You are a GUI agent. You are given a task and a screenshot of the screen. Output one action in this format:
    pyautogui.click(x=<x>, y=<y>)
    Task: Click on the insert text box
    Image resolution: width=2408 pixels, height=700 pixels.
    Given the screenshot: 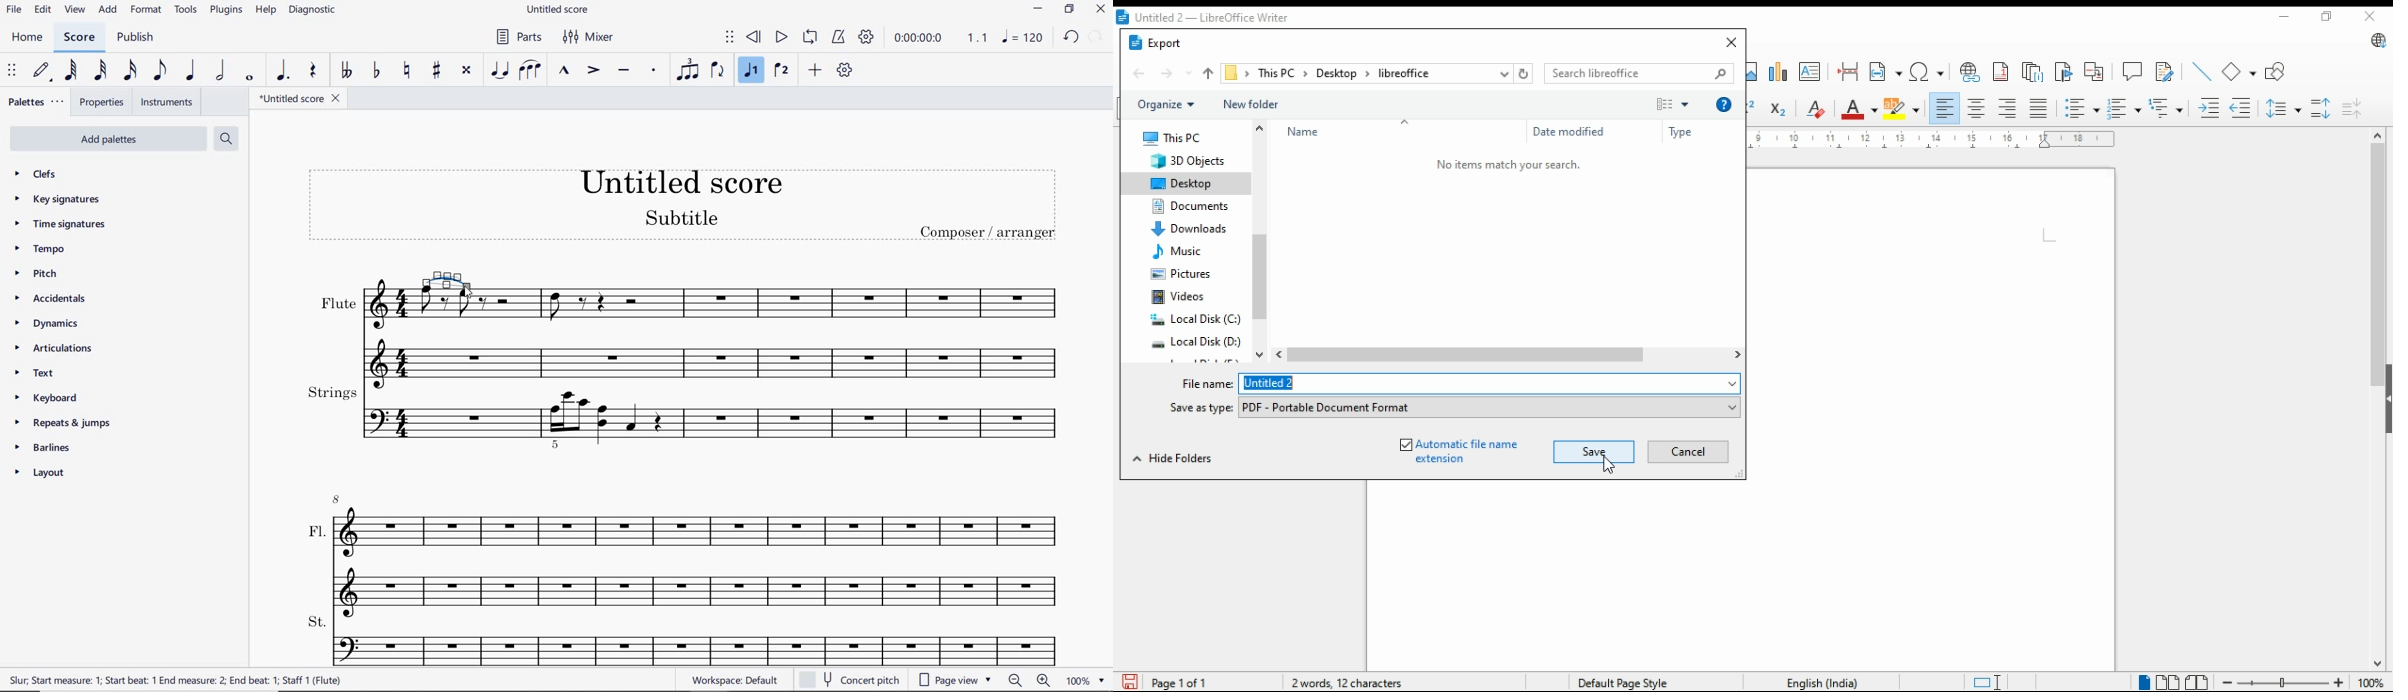 What is the action you would take?
    pyautogui.click(x=1810, y=72)
    